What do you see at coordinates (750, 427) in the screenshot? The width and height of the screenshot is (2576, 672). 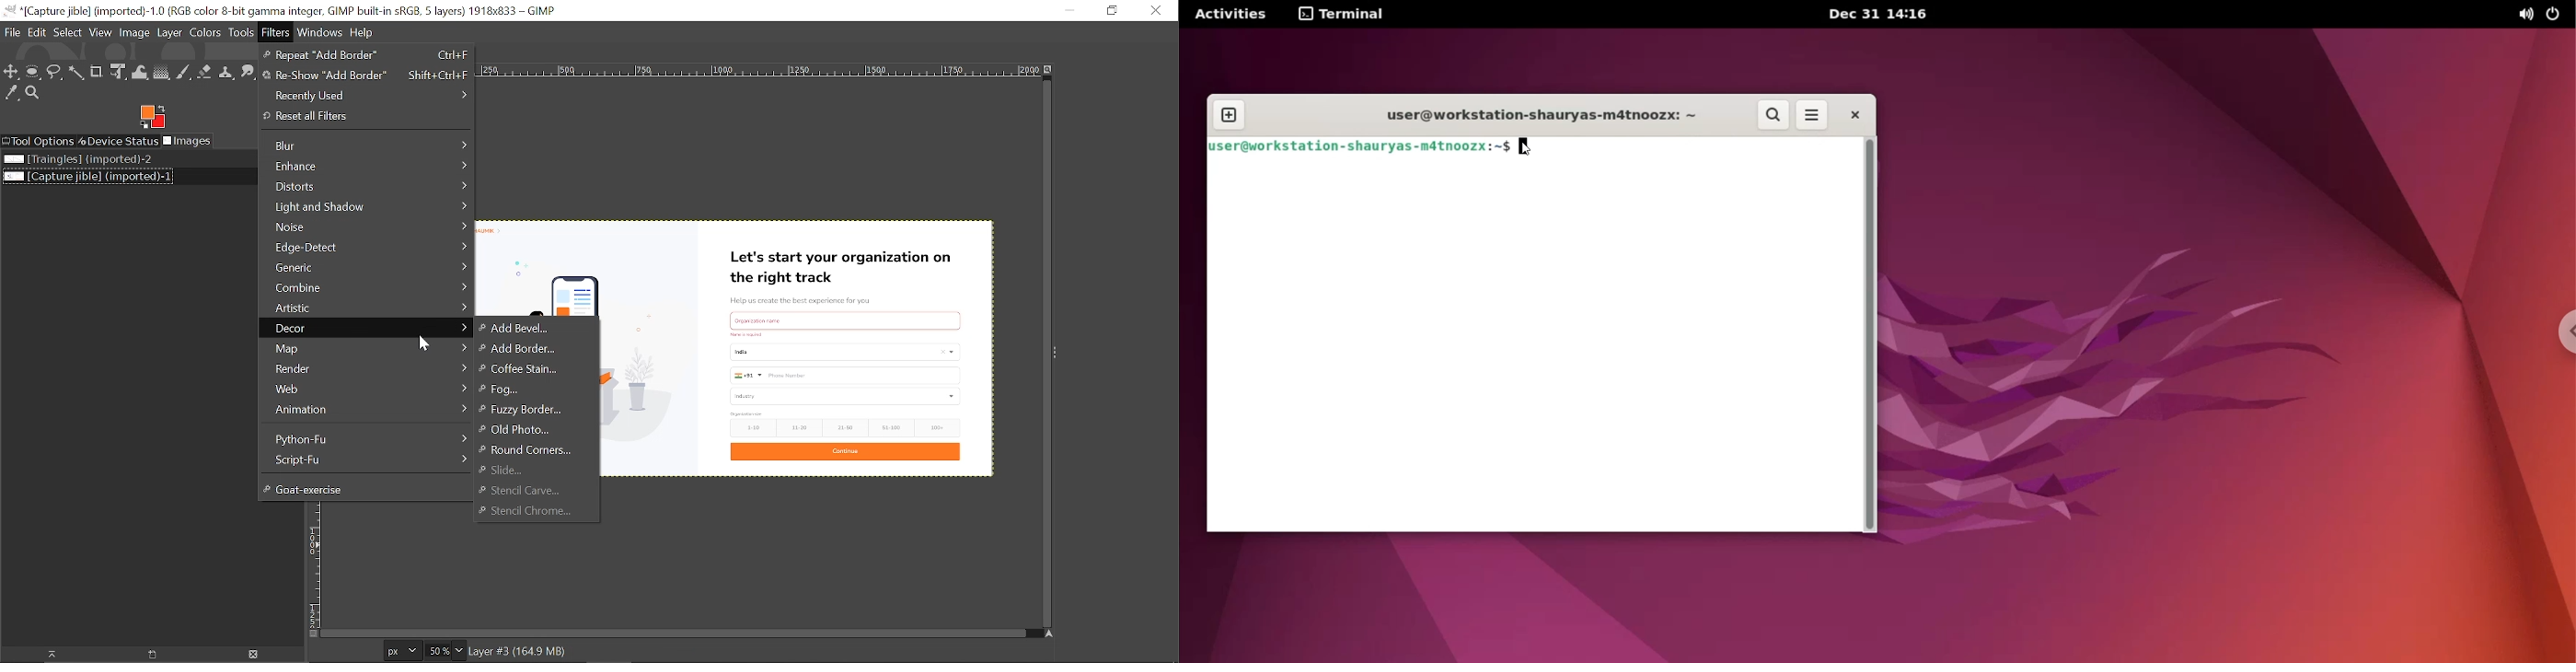 I see `1-10` at bounding box center [750, 427].